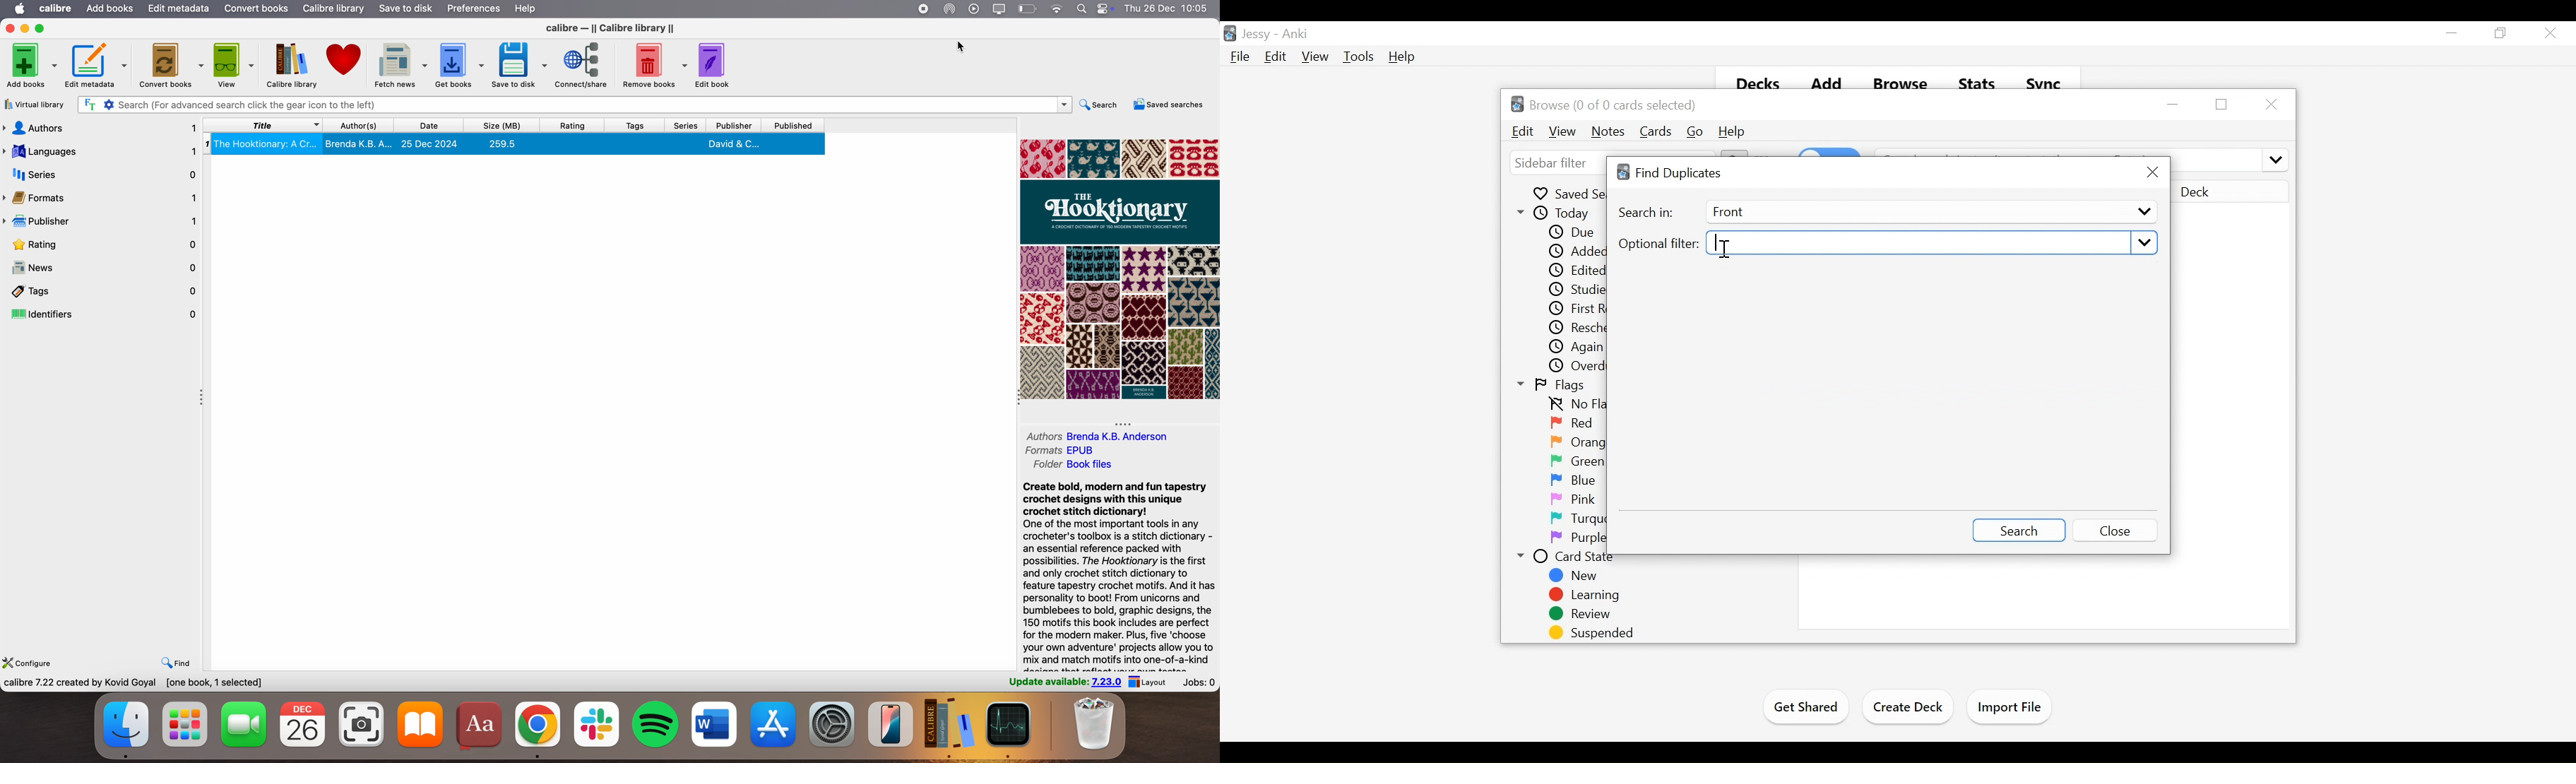 Image resolution: width=2576 pixels, height=784 pixels. What do you see at coordinates (2452, 32) in the screenshot?
I see `minimize` at bounding box center [2452, 32].